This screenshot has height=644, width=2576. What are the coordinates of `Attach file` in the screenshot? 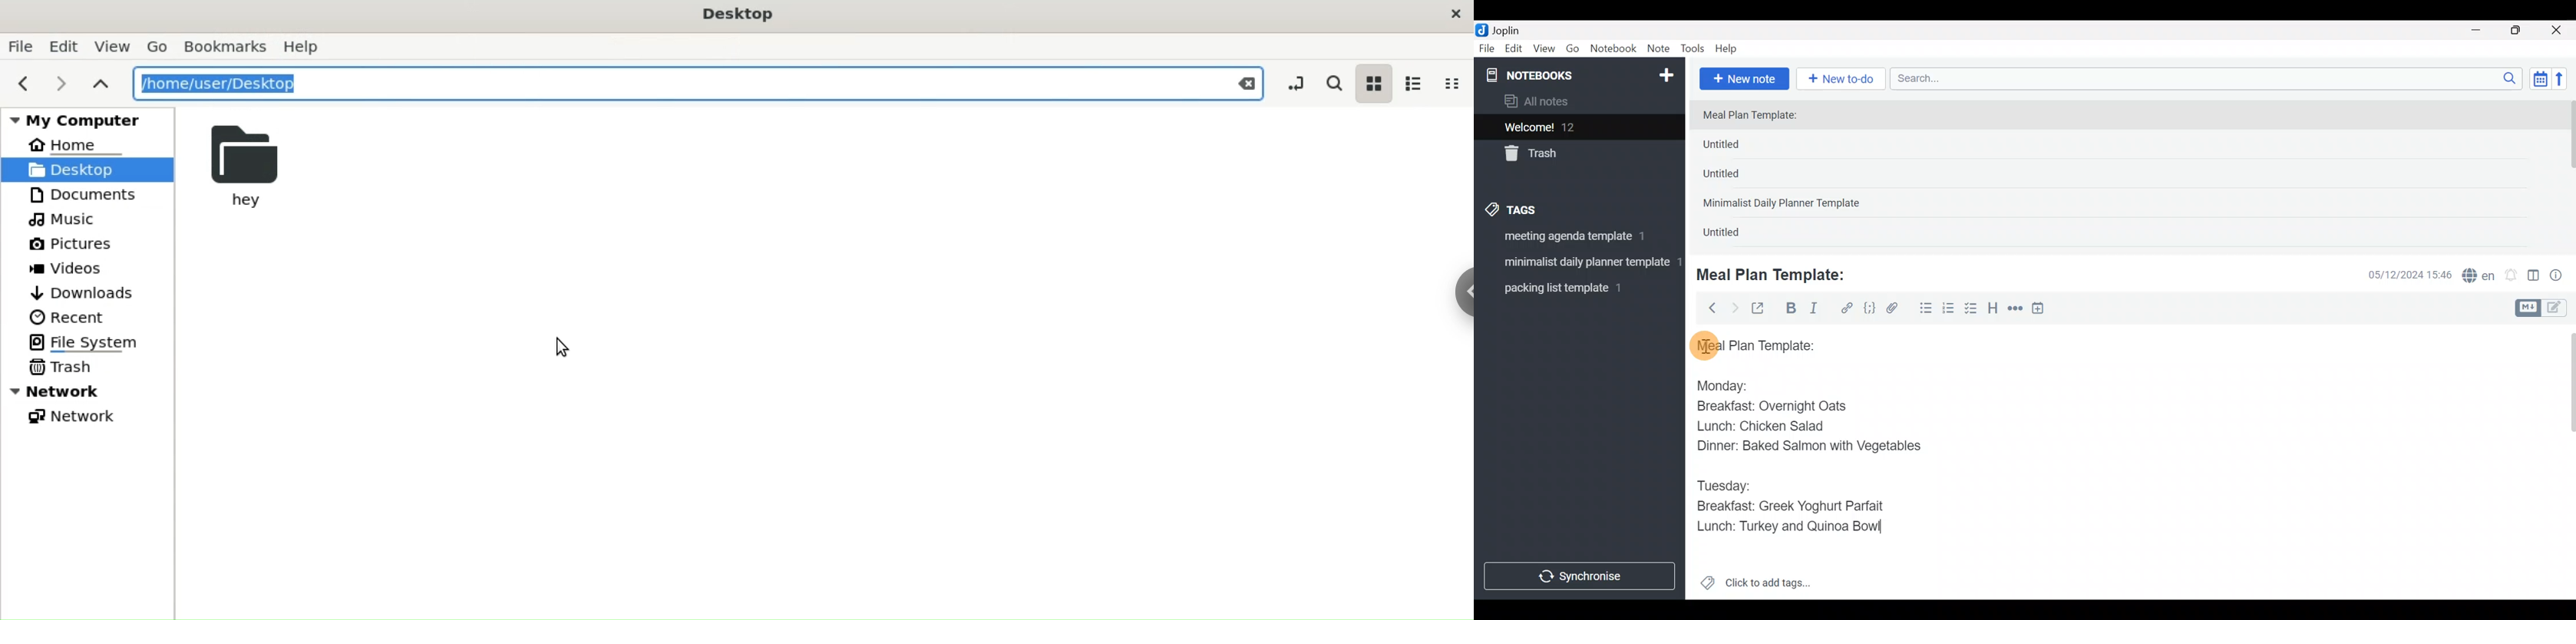 It's located at (1896, 309).